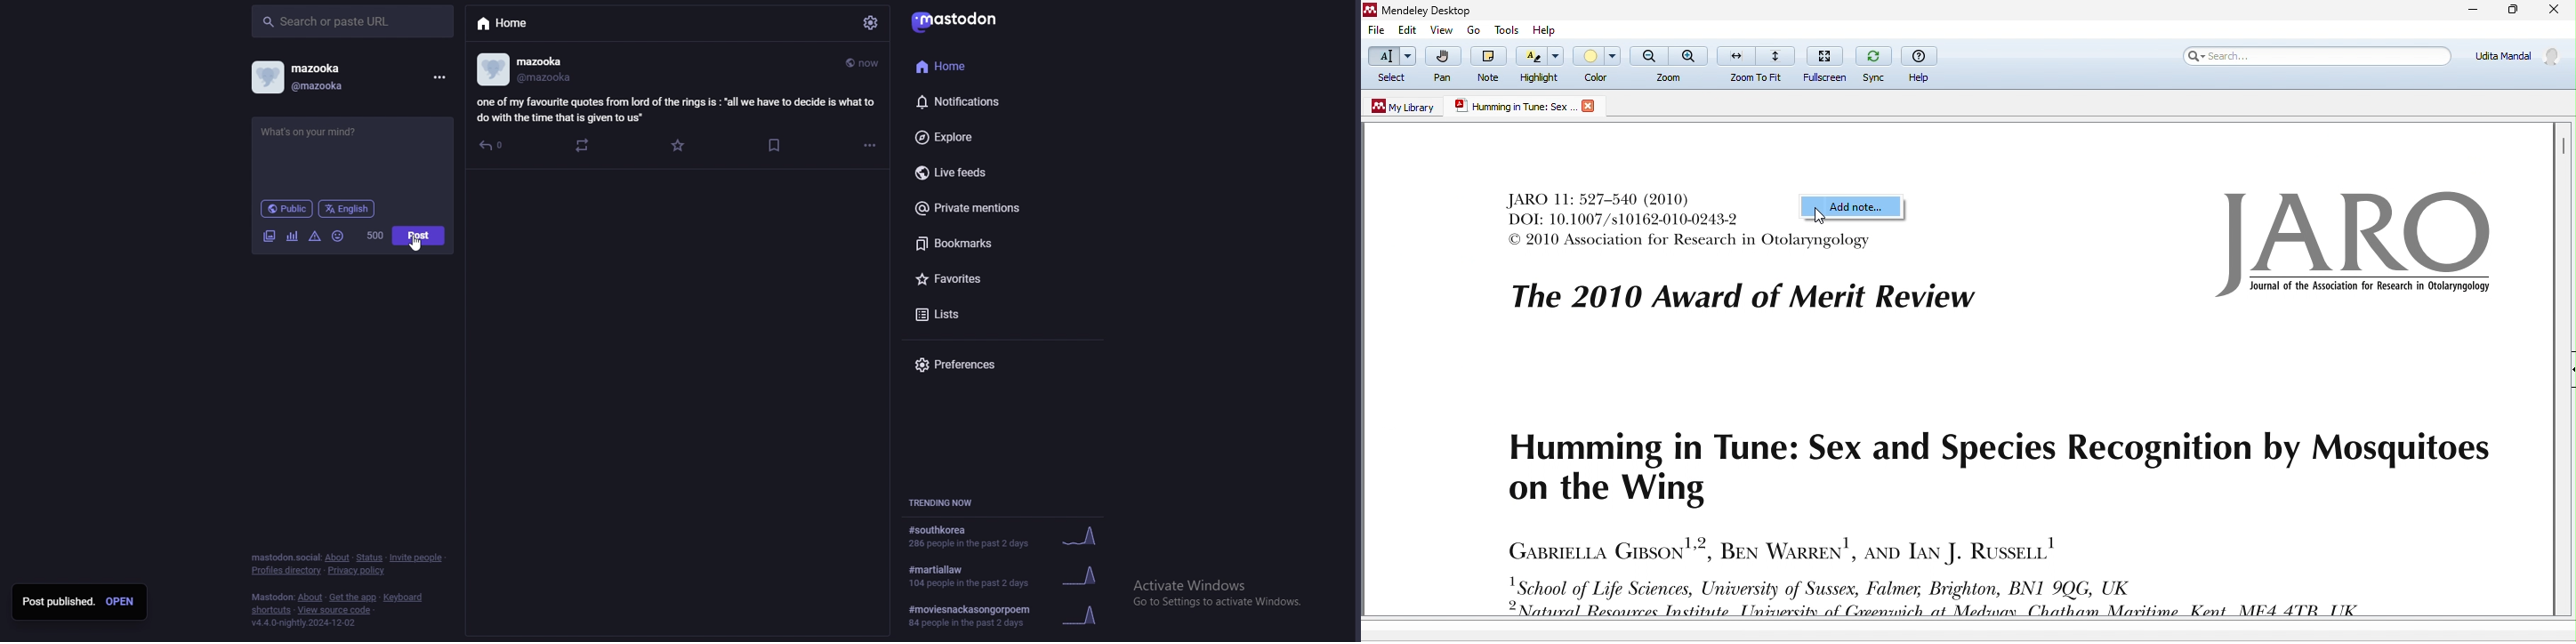  I want to click on open post, so click(123, 602).